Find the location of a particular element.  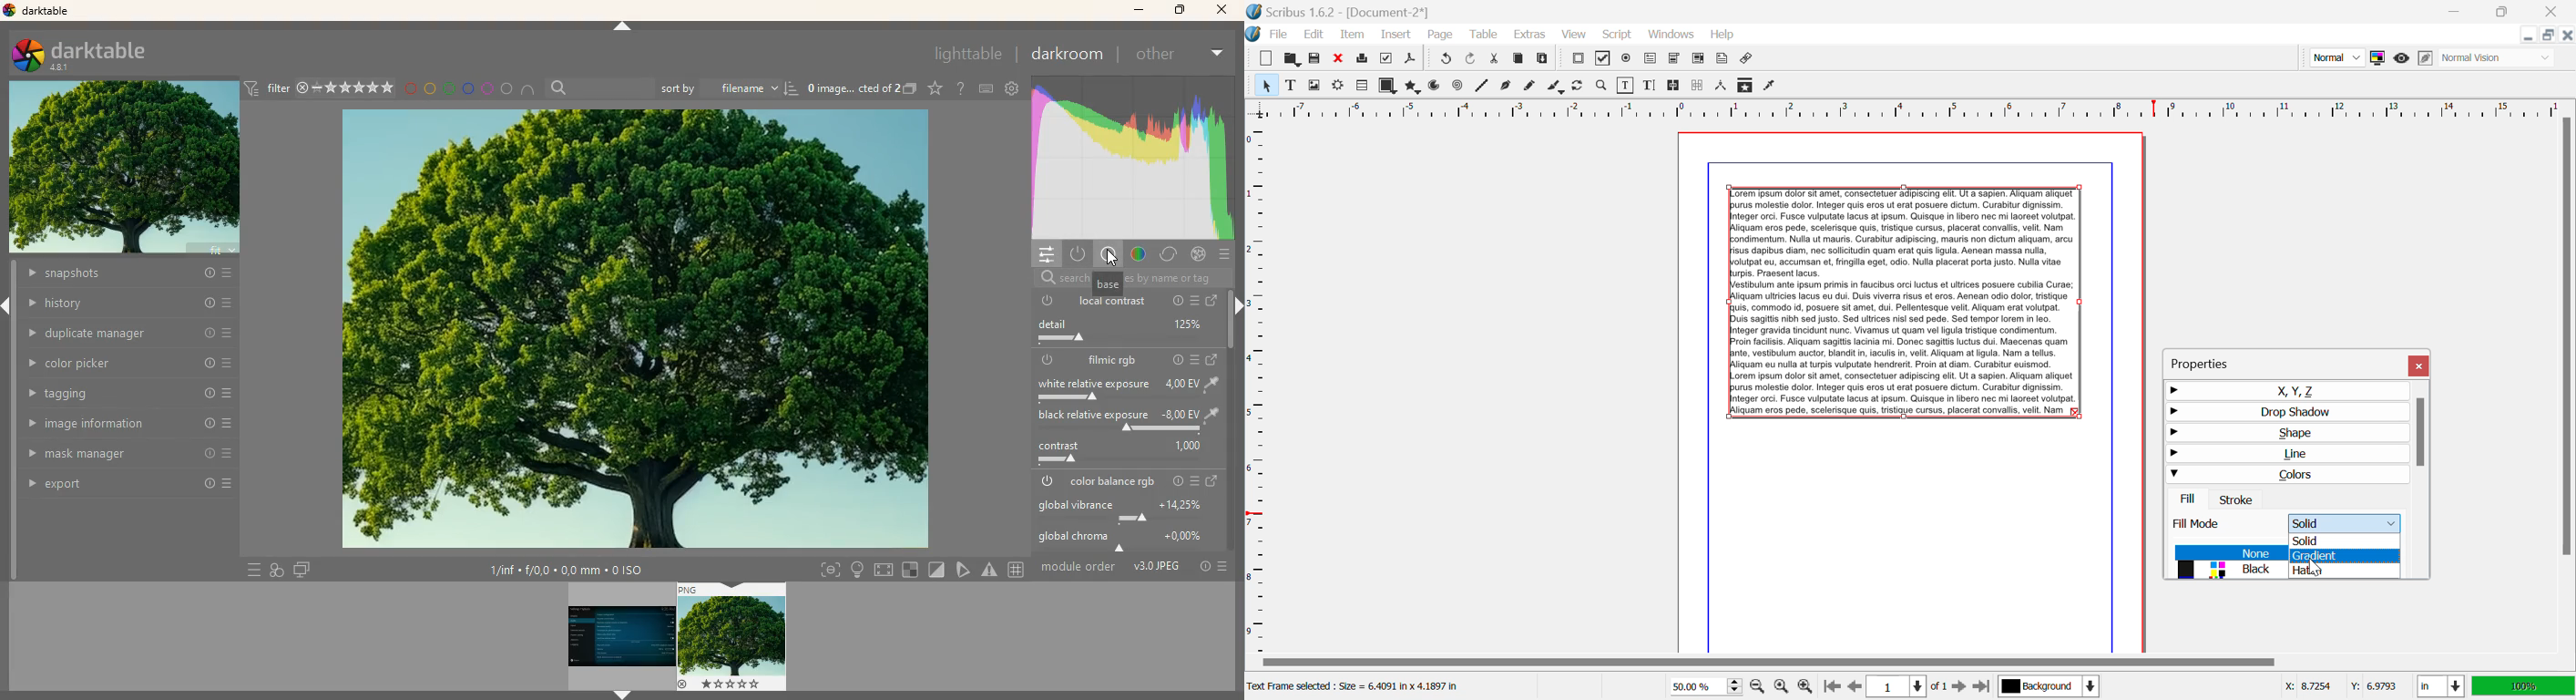

Delink Frames is located at coordinates (1699, 85).